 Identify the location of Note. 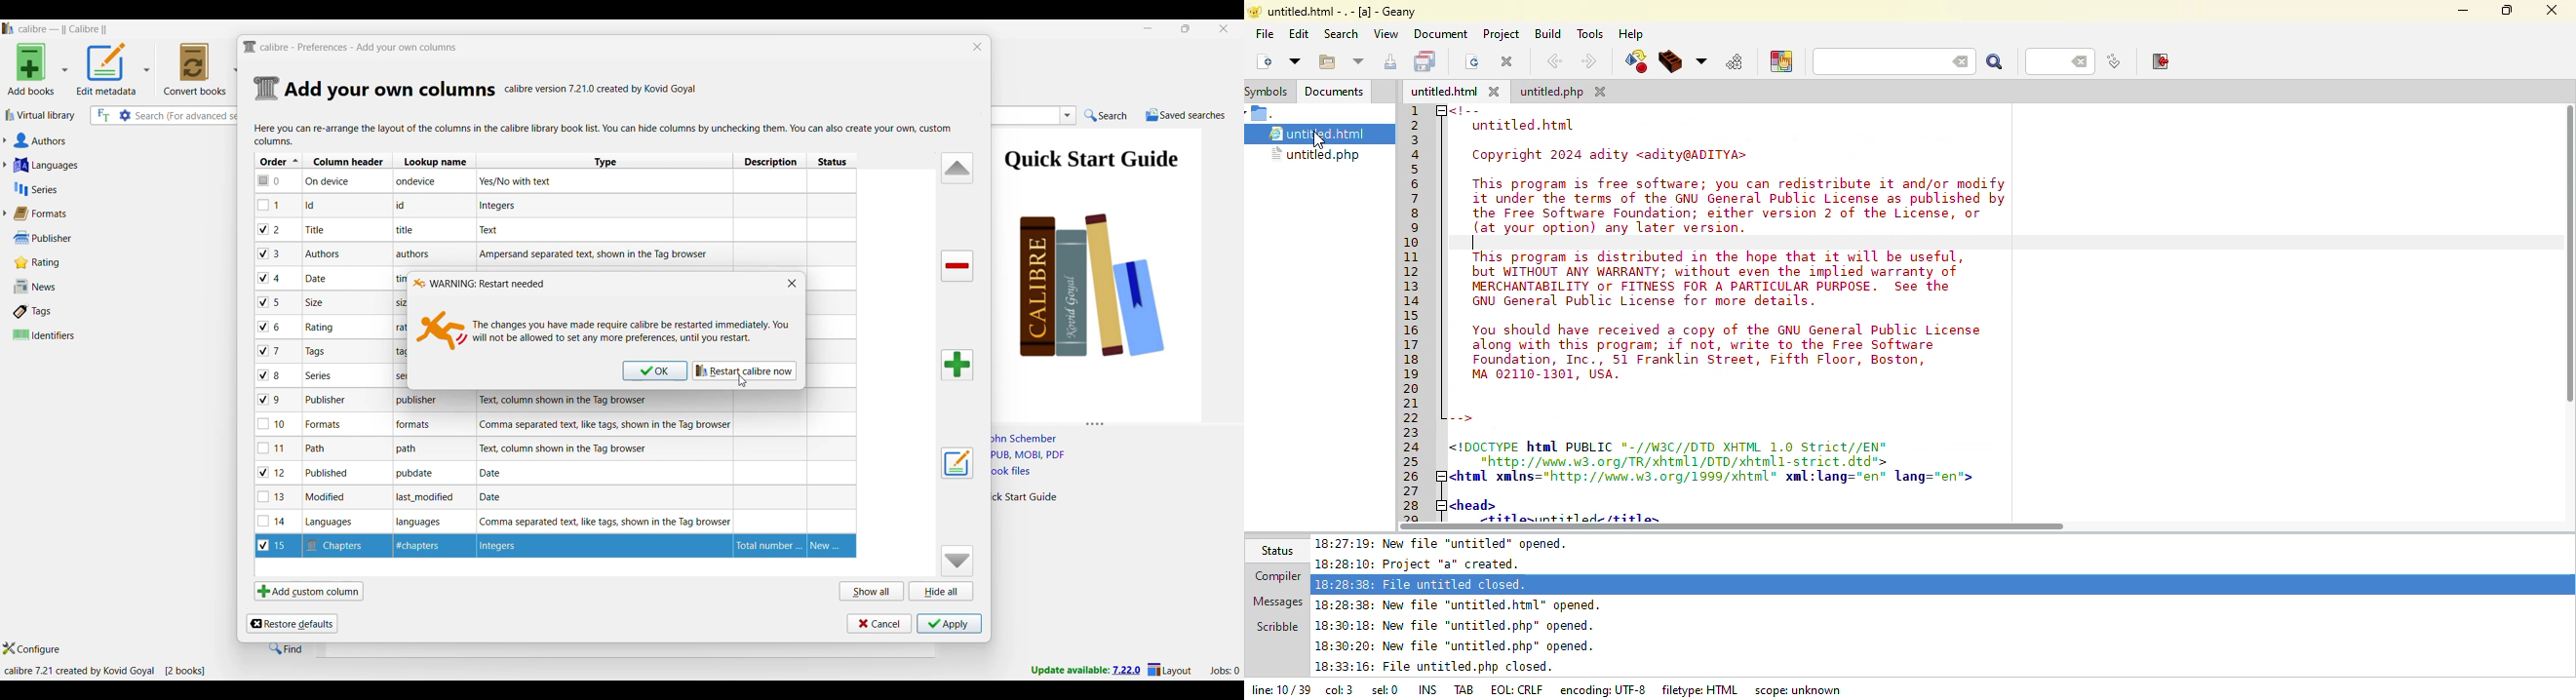
(316, 352).